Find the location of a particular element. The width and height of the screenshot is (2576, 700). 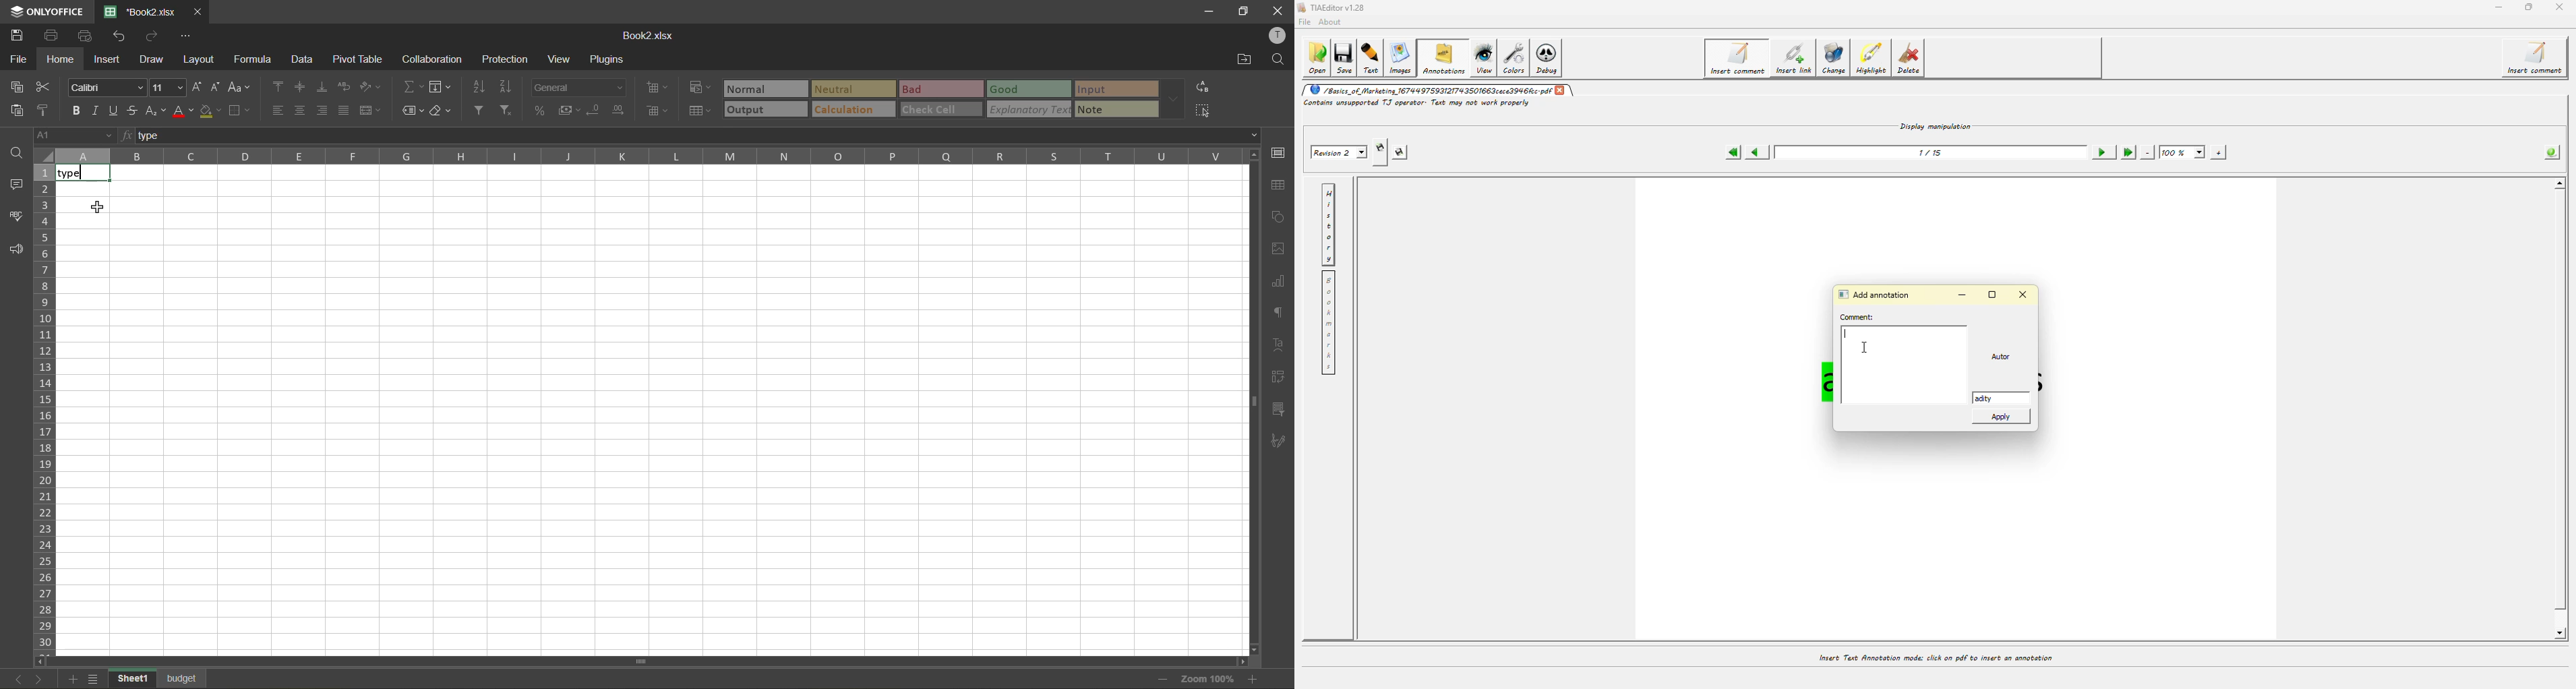

align bottom is located at coordinates (322, 86).